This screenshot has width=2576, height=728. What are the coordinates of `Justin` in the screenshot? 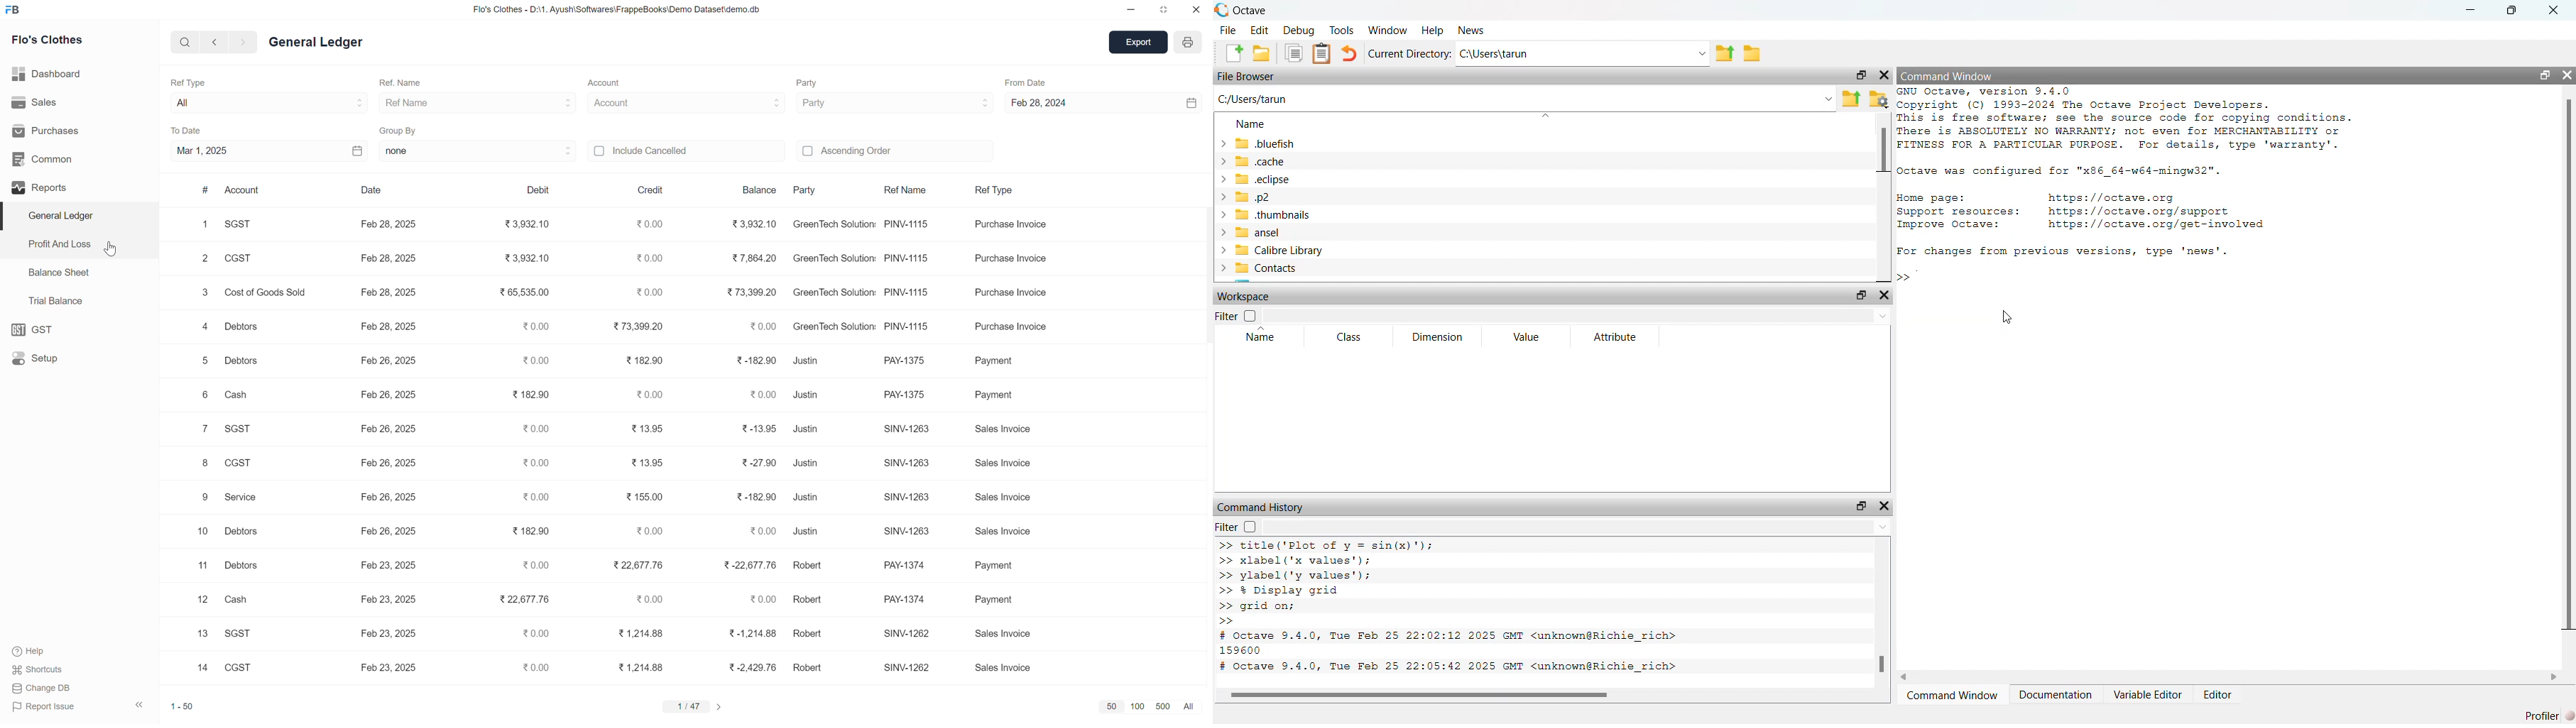 It's located at (807, 430).